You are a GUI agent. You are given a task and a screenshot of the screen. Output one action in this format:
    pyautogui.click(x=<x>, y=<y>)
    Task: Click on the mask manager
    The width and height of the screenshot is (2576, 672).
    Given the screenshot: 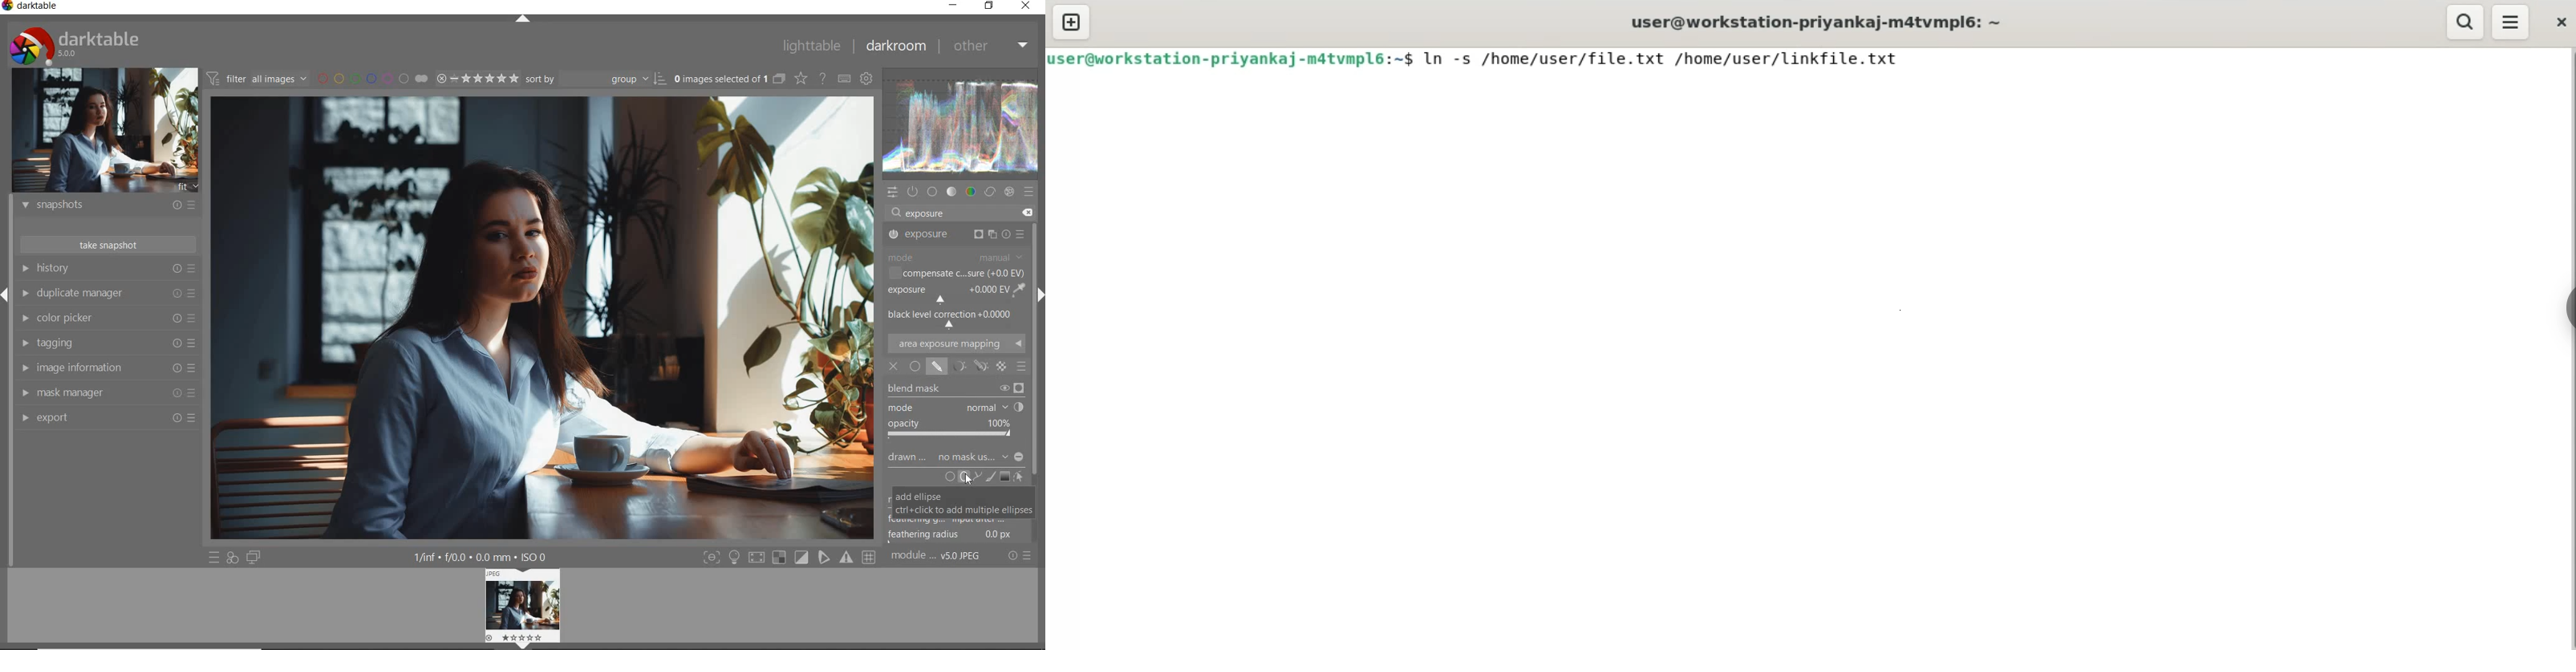 What is the action you would take?
    pyautogui.click(x=106, y=392)
    